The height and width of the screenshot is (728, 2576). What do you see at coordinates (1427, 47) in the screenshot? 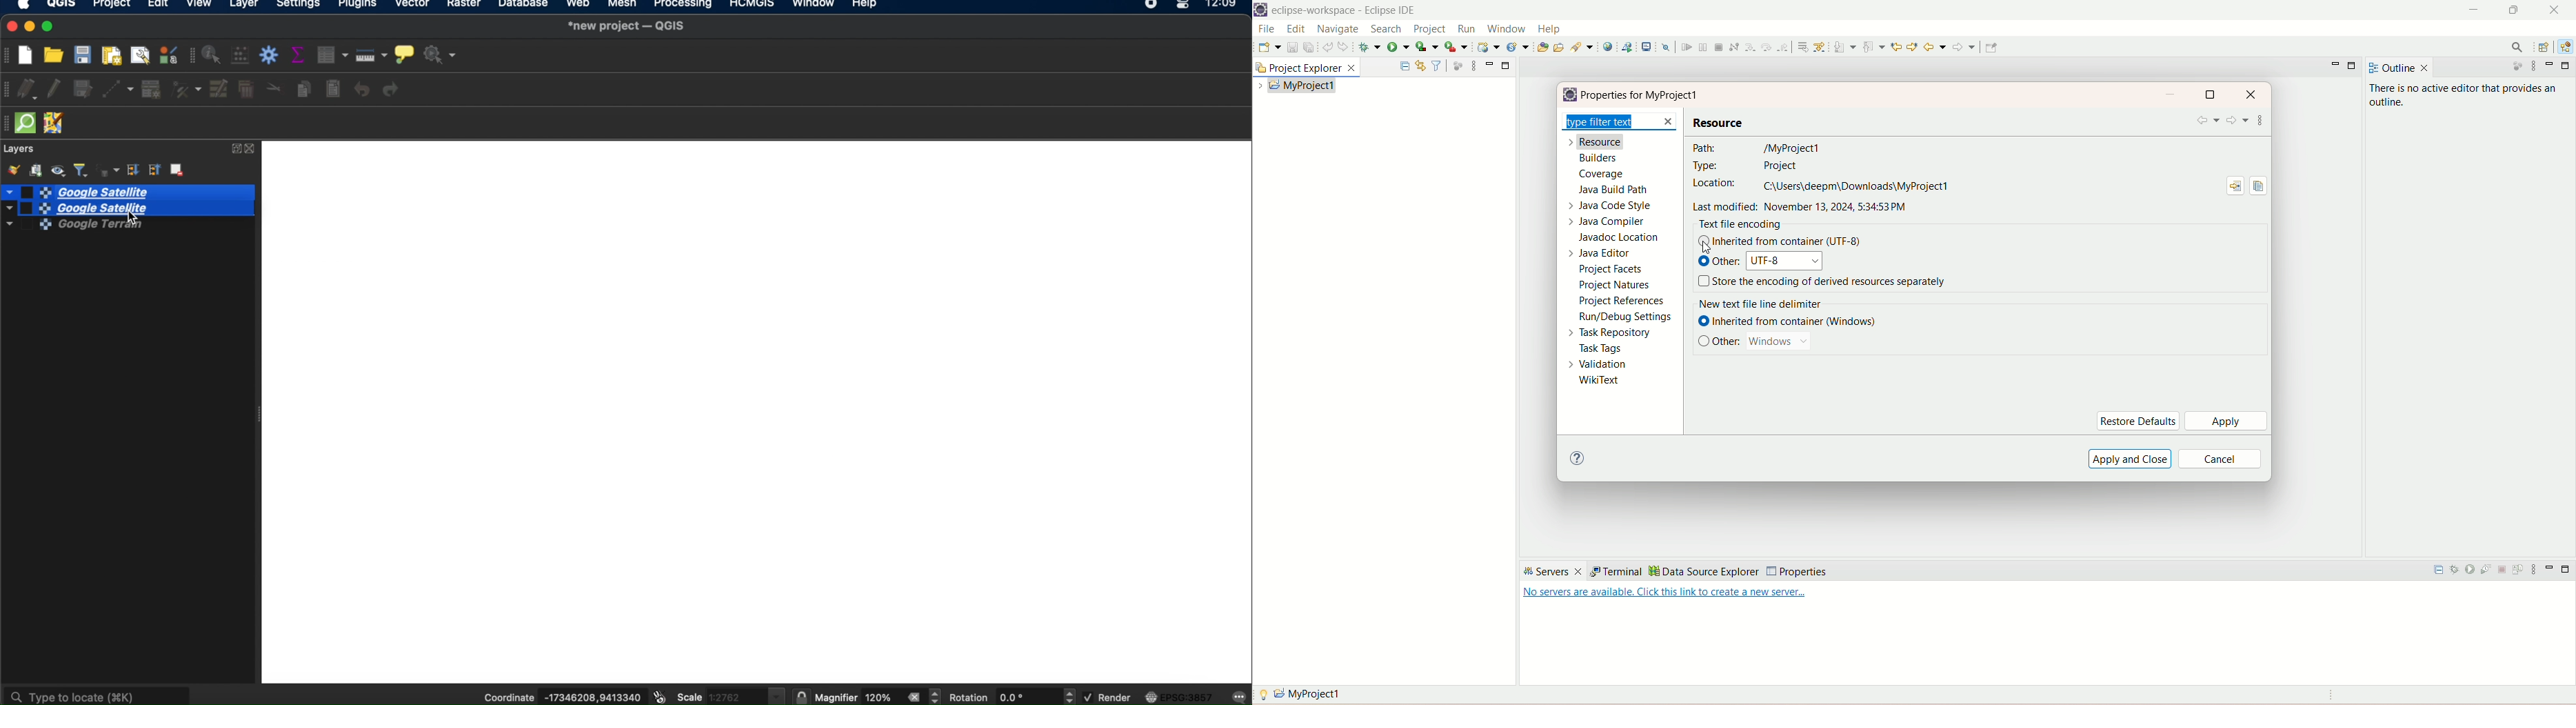
I see `coverage` at bounding box center [1427, 47].